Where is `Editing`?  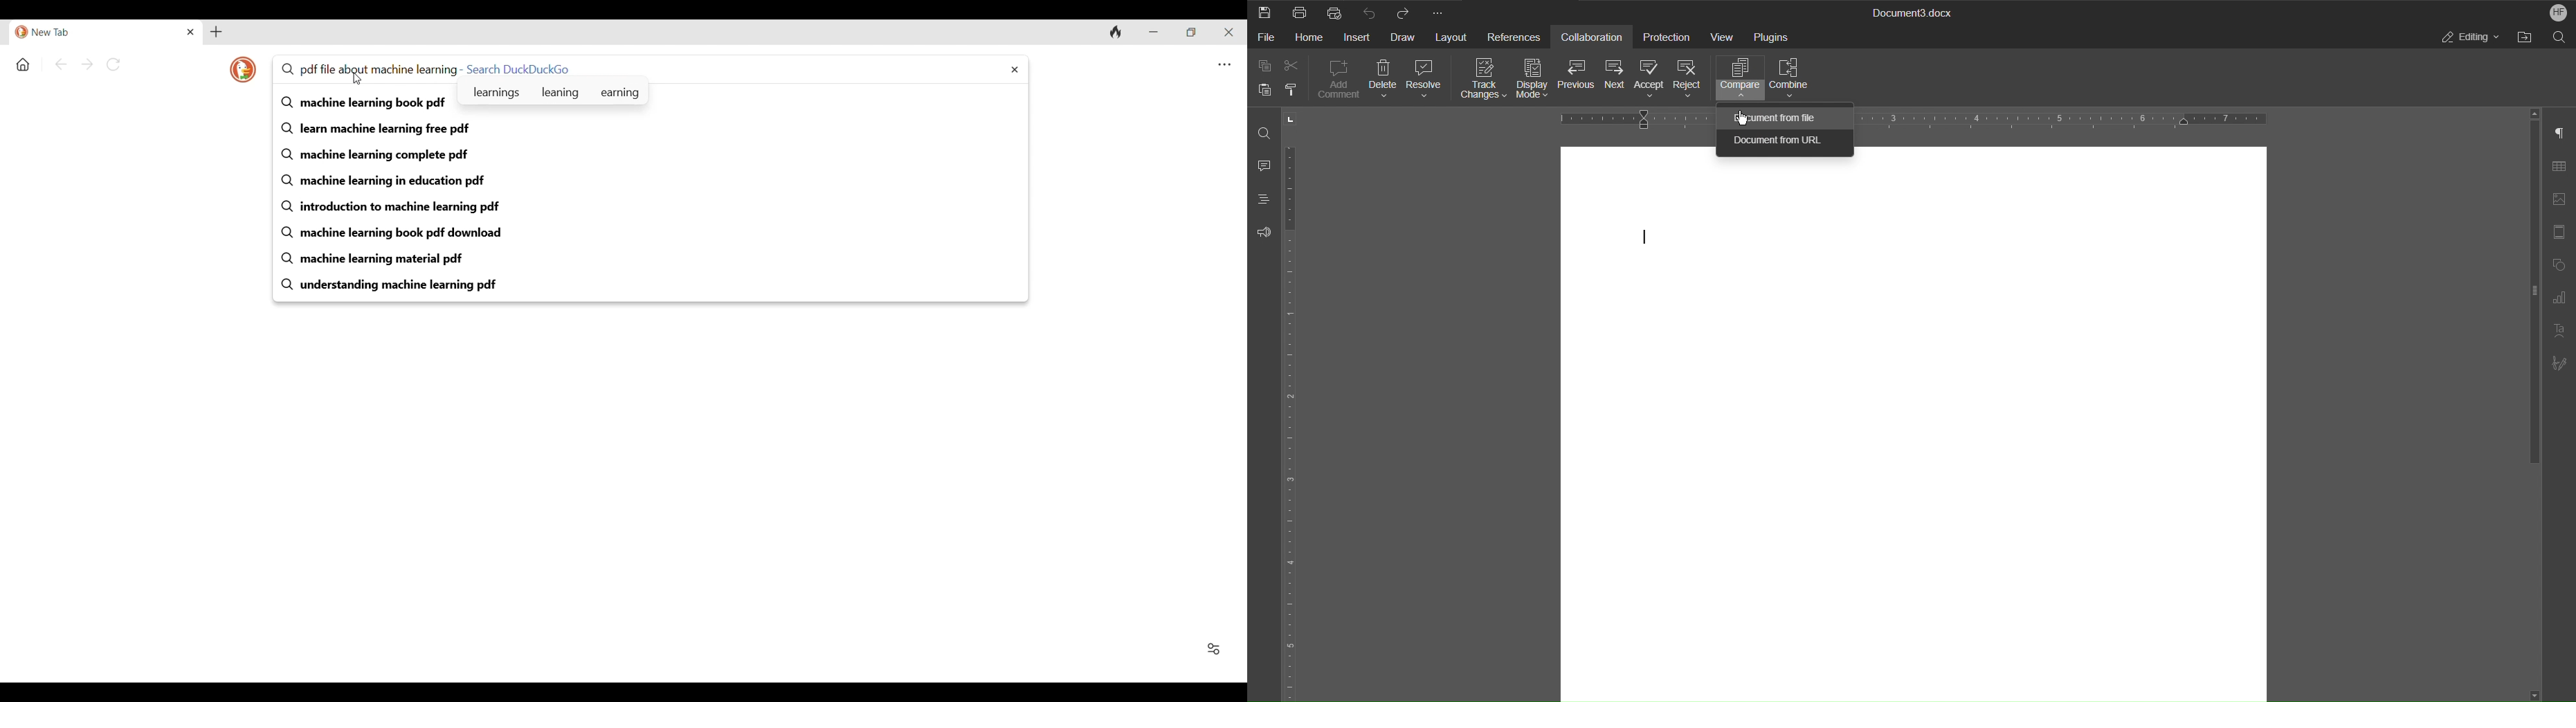 Editing is located at coordinates (2469, 38).